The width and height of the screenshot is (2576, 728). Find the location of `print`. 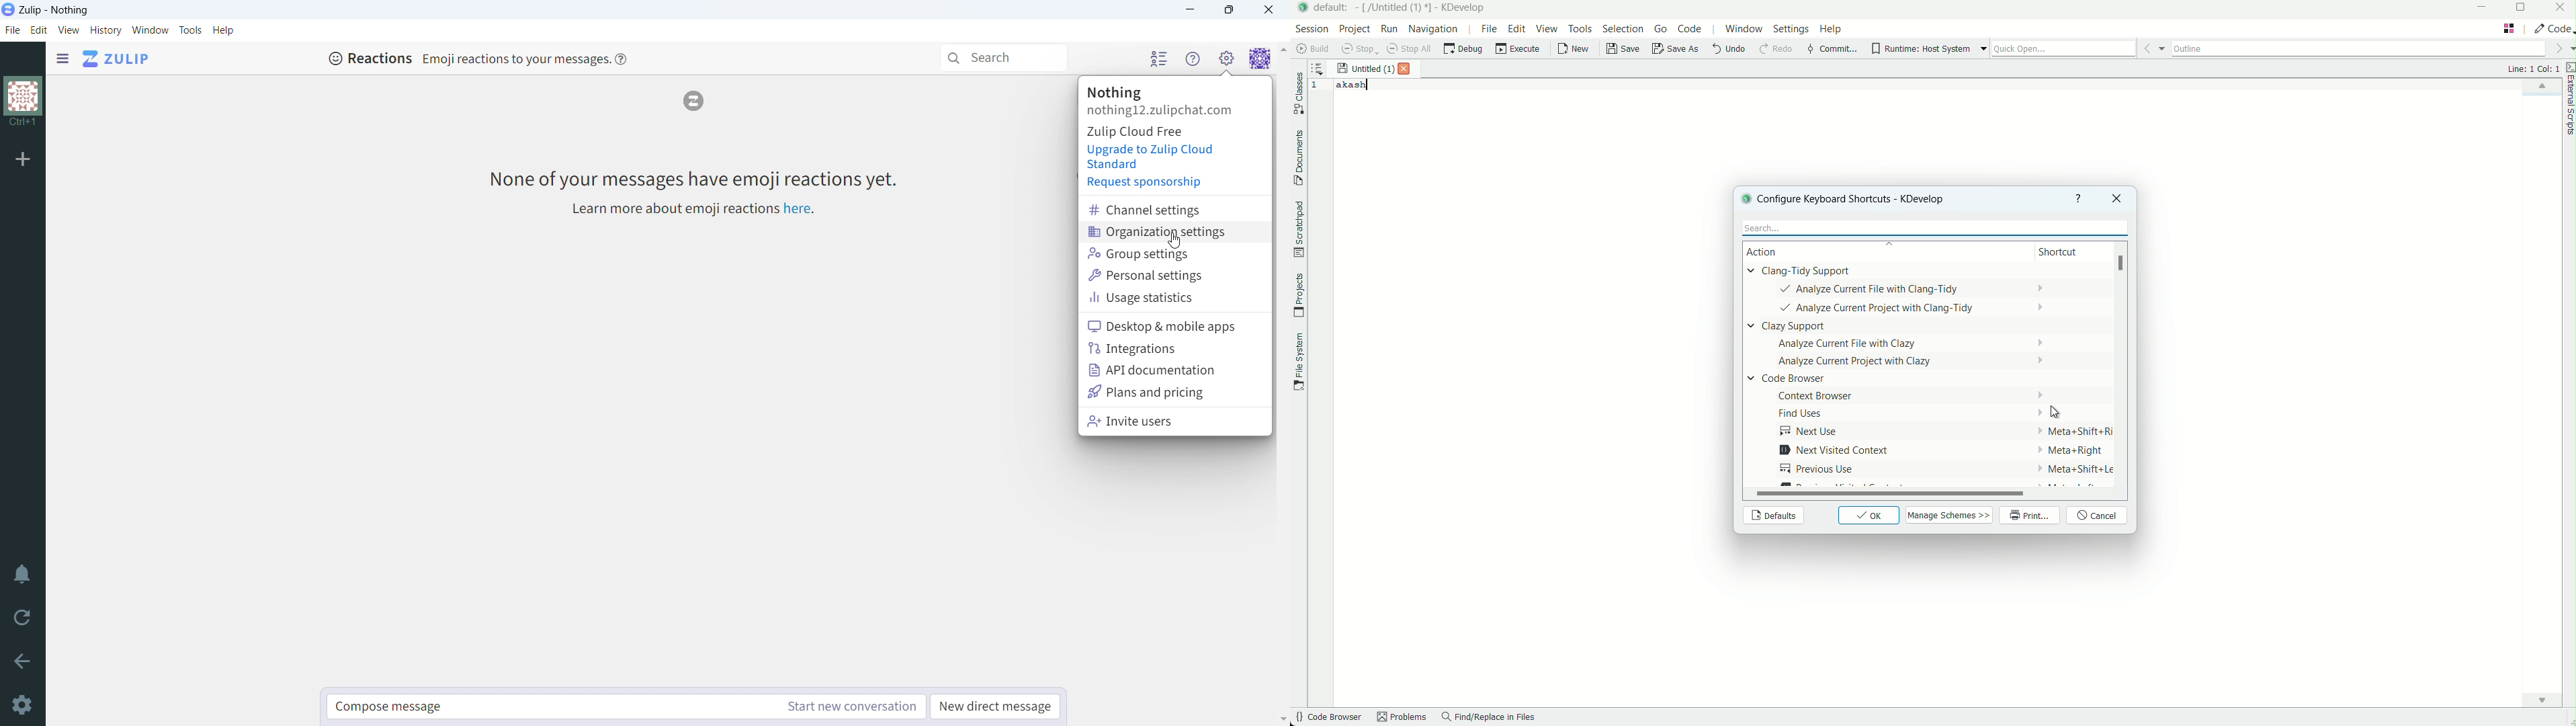

print is located at coordinates (2030, 516).